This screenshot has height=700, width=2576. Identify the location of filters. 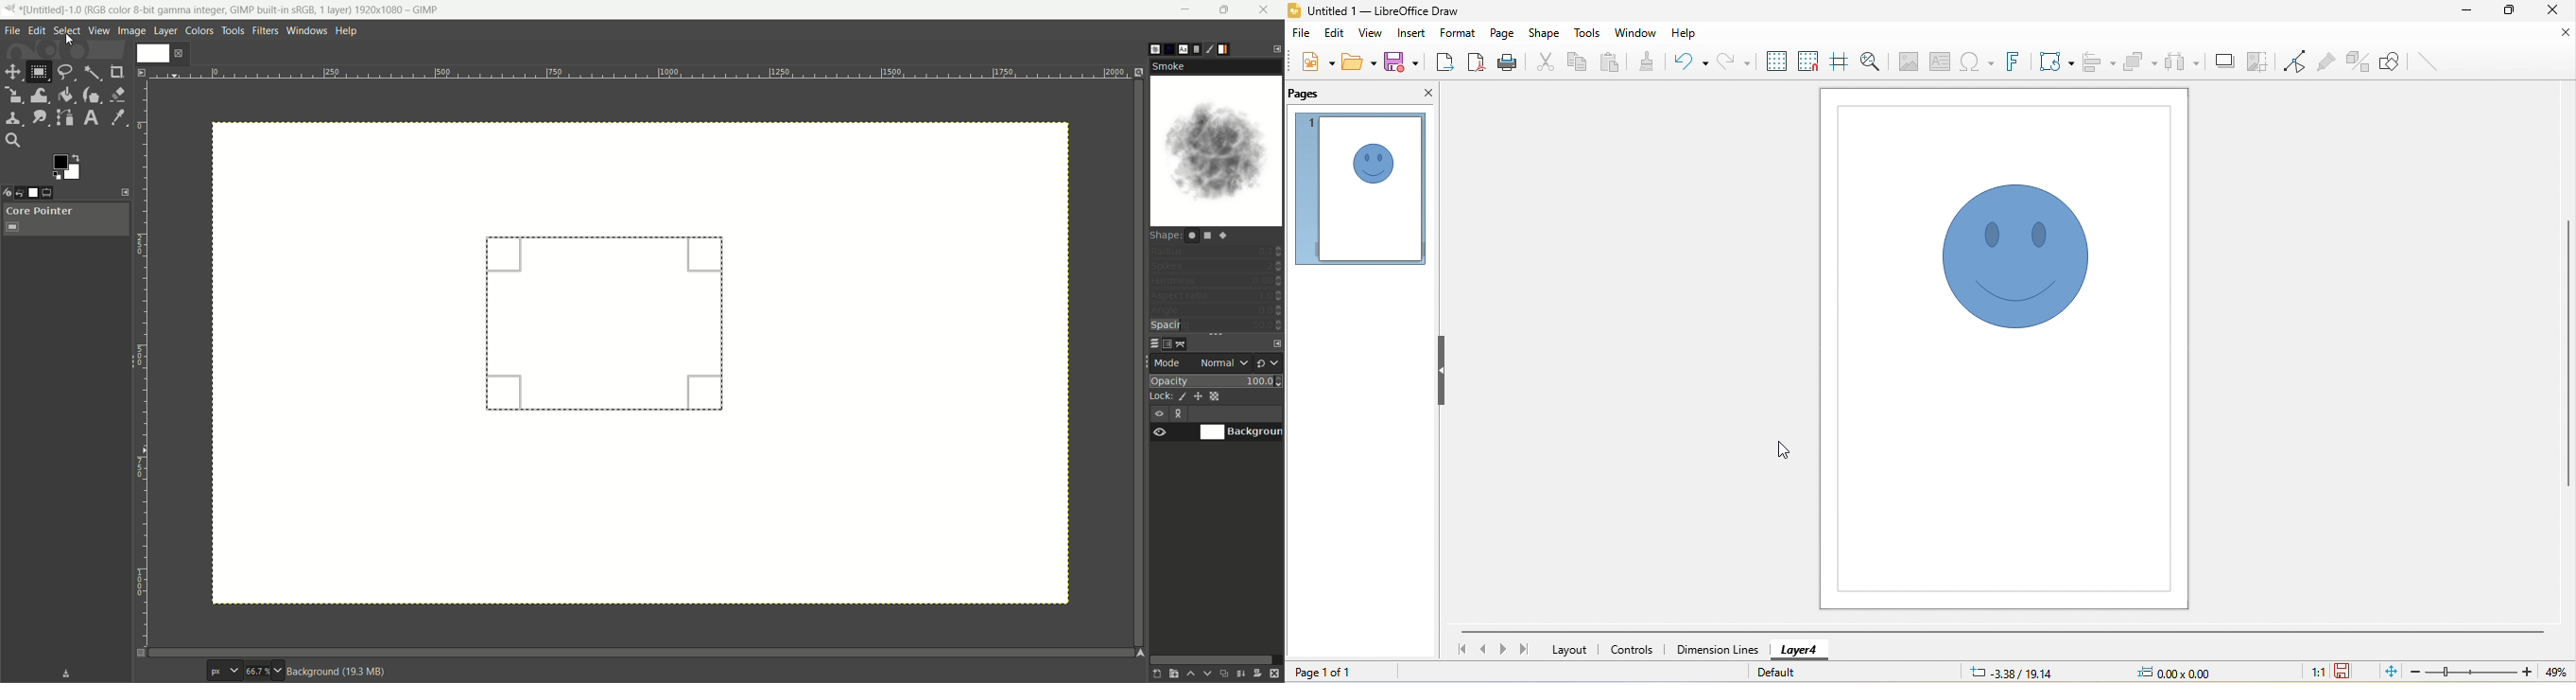
(264, 31).